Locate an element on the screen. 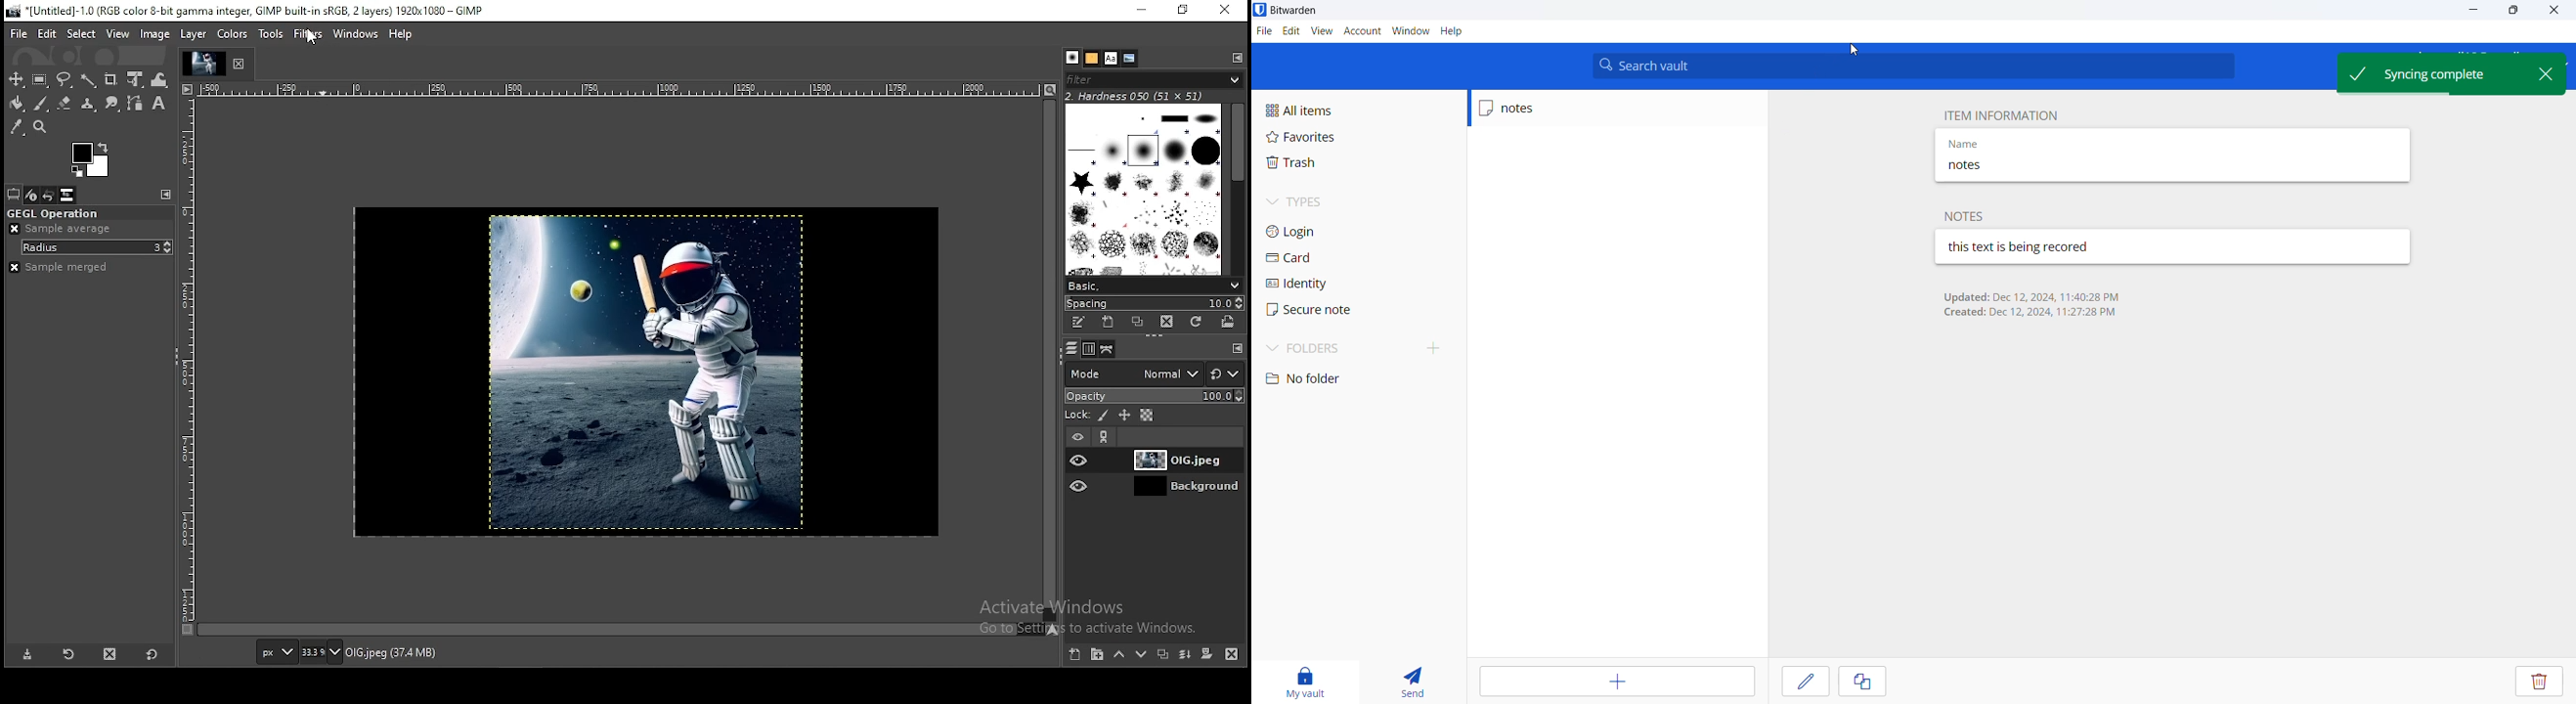 The height and width of the screenshot is (728, 2576). document history is located at coordinates (1129, 59).